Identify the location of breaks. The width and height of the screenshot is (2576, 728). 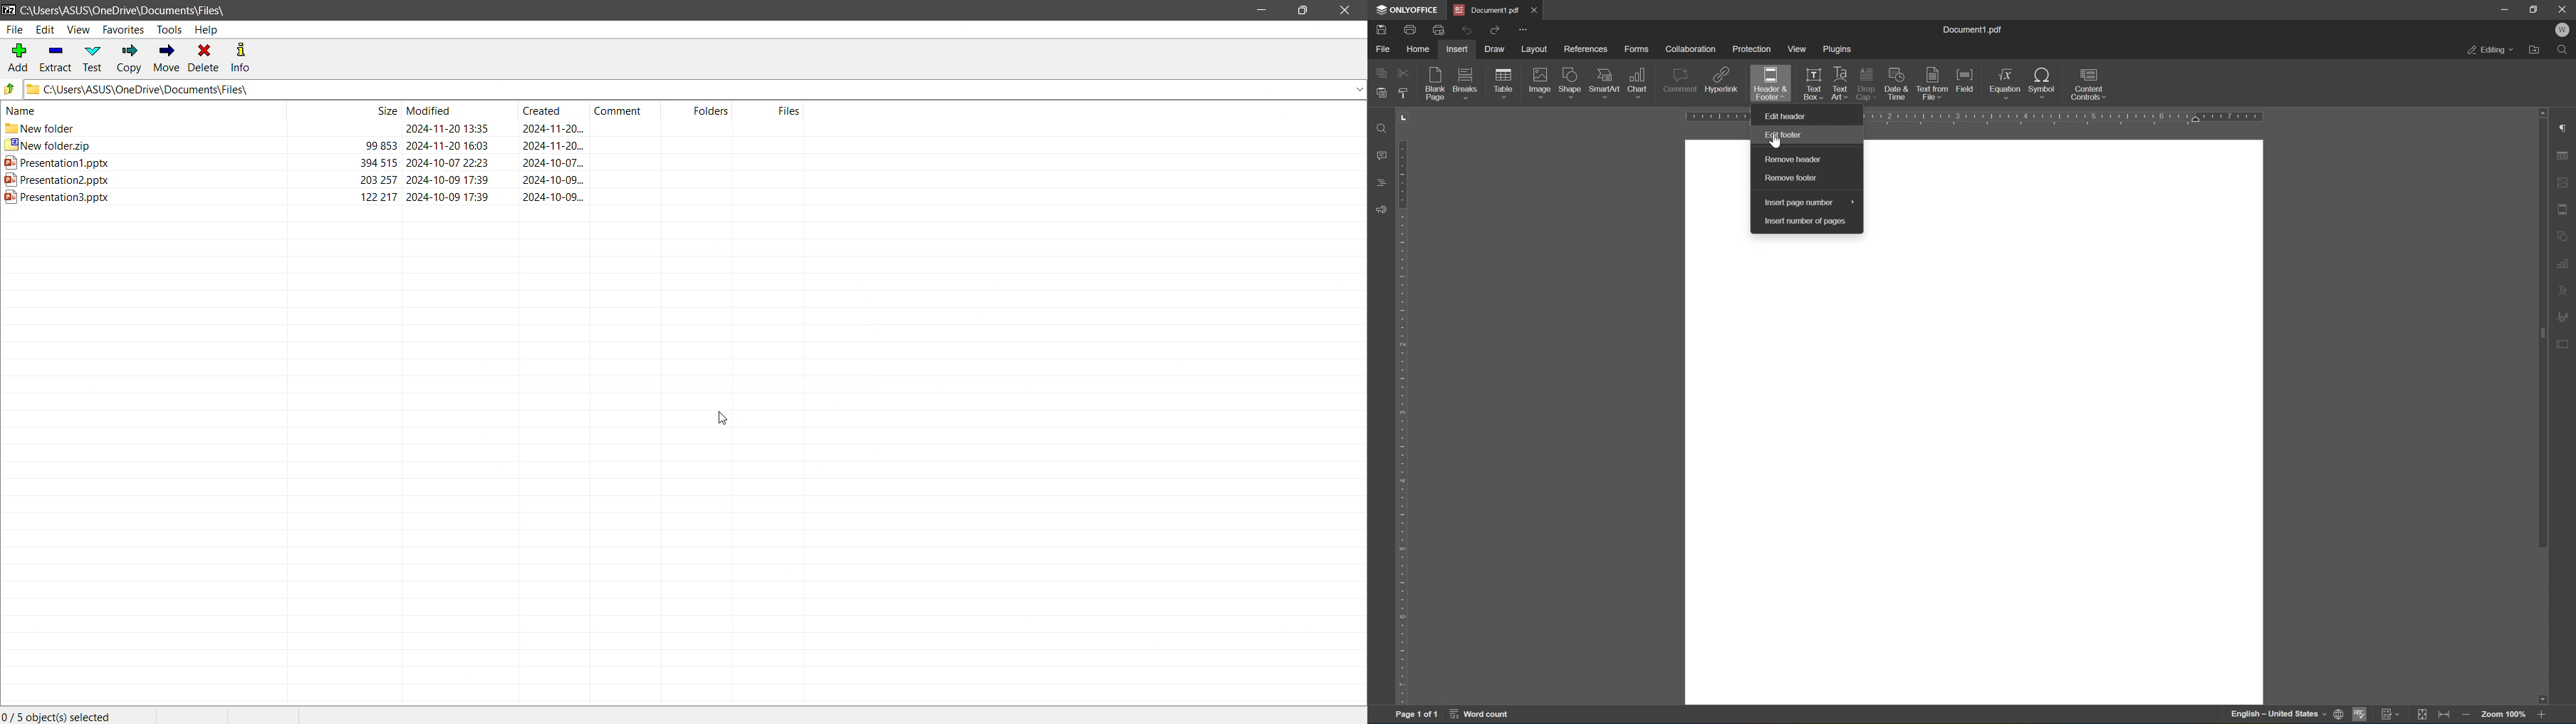
(1467, 84).